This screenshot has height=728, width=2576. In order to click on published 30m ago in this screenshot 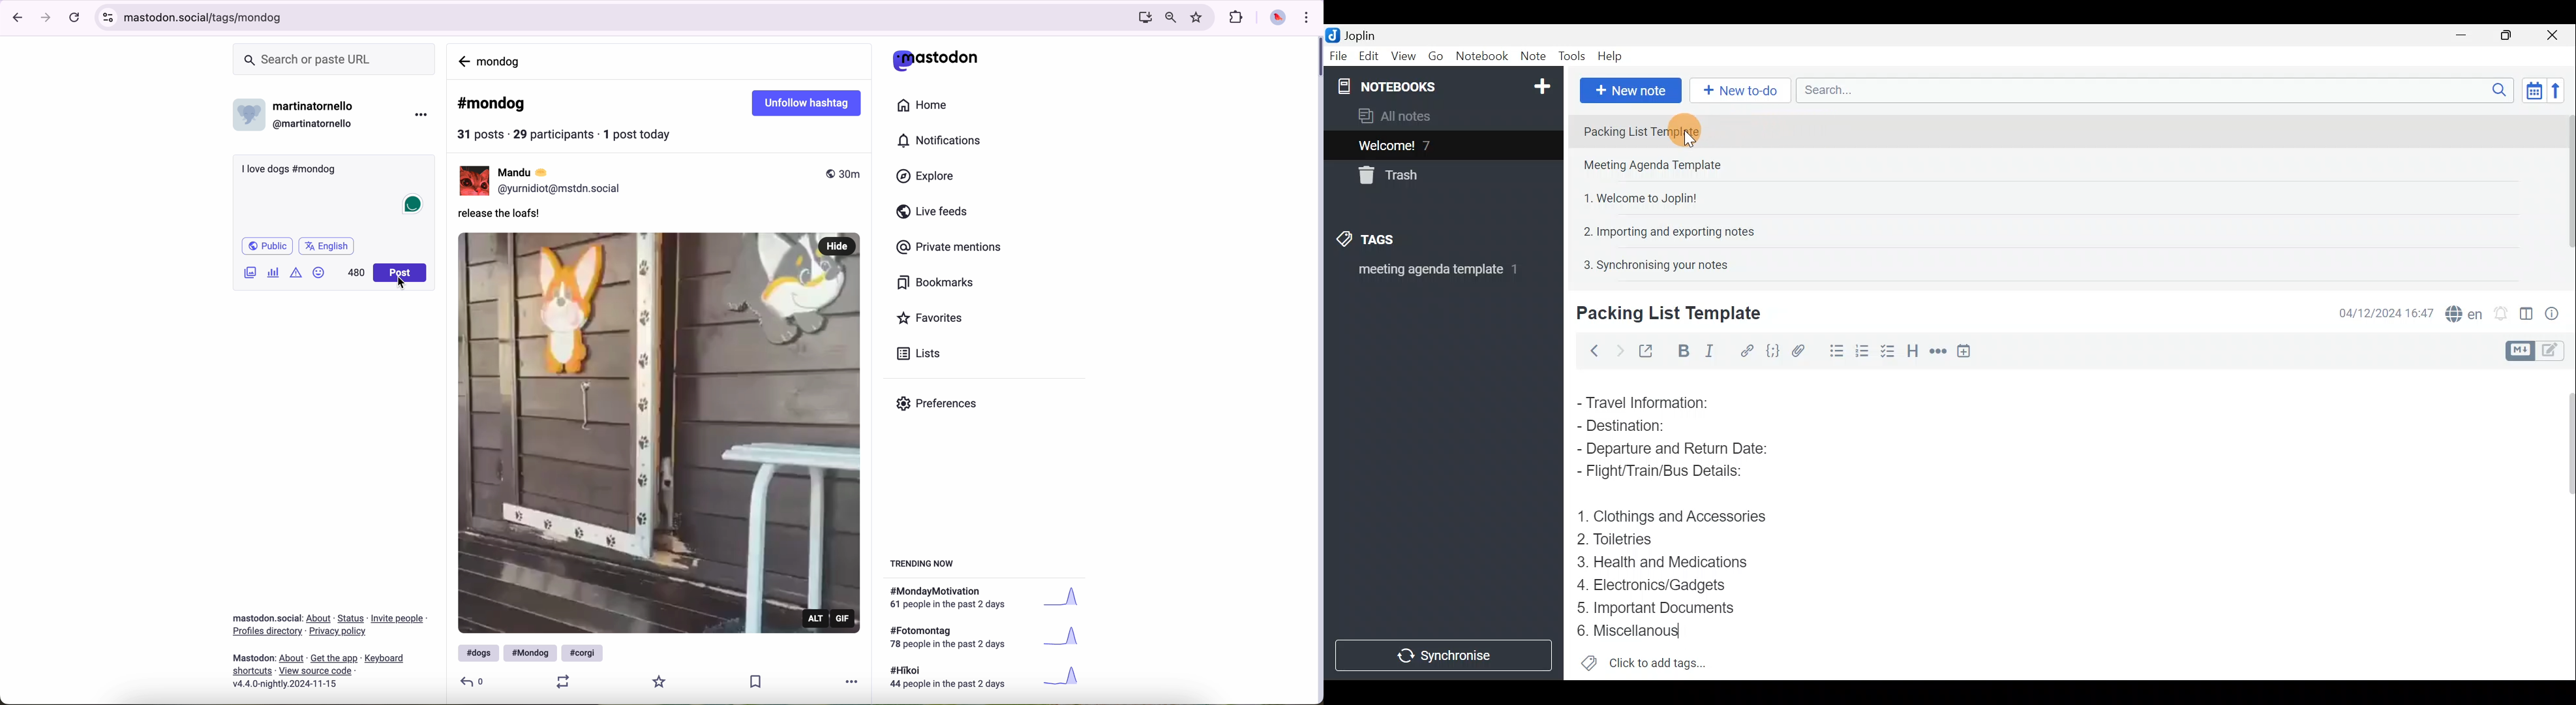, I will do `click(843, 173)`.